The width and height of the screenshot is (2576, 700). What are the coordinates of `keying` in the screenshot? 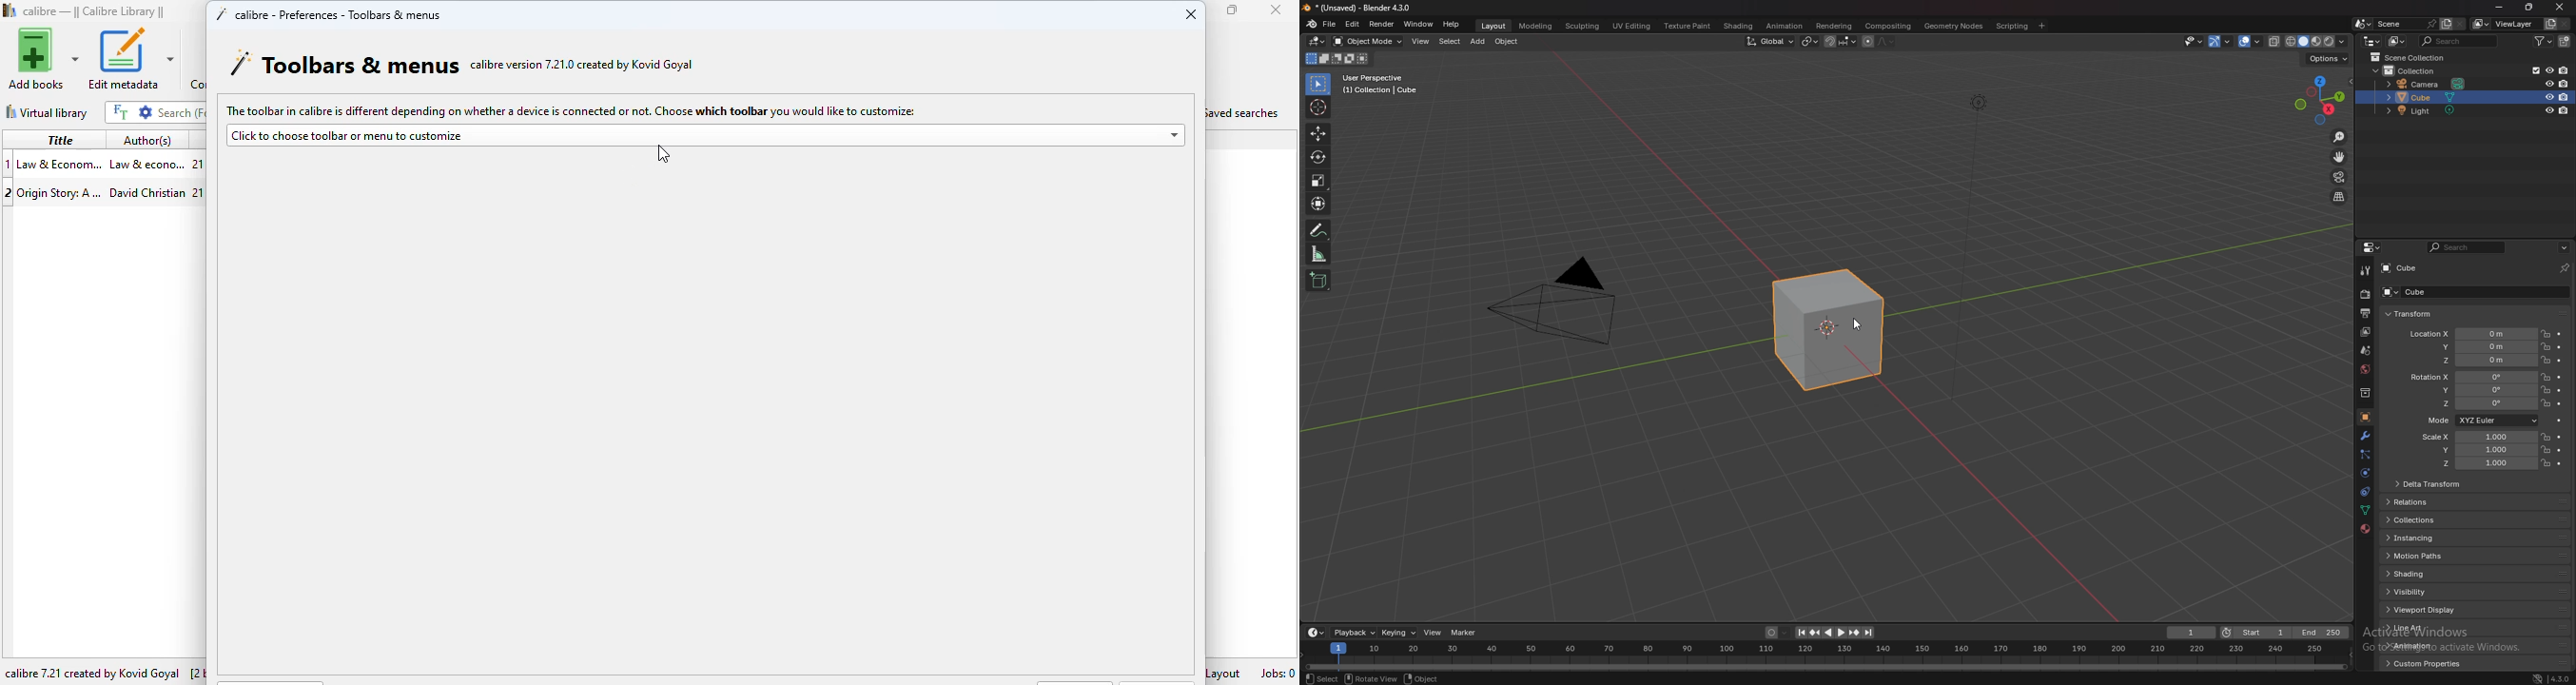 It's located at (1398, 632).